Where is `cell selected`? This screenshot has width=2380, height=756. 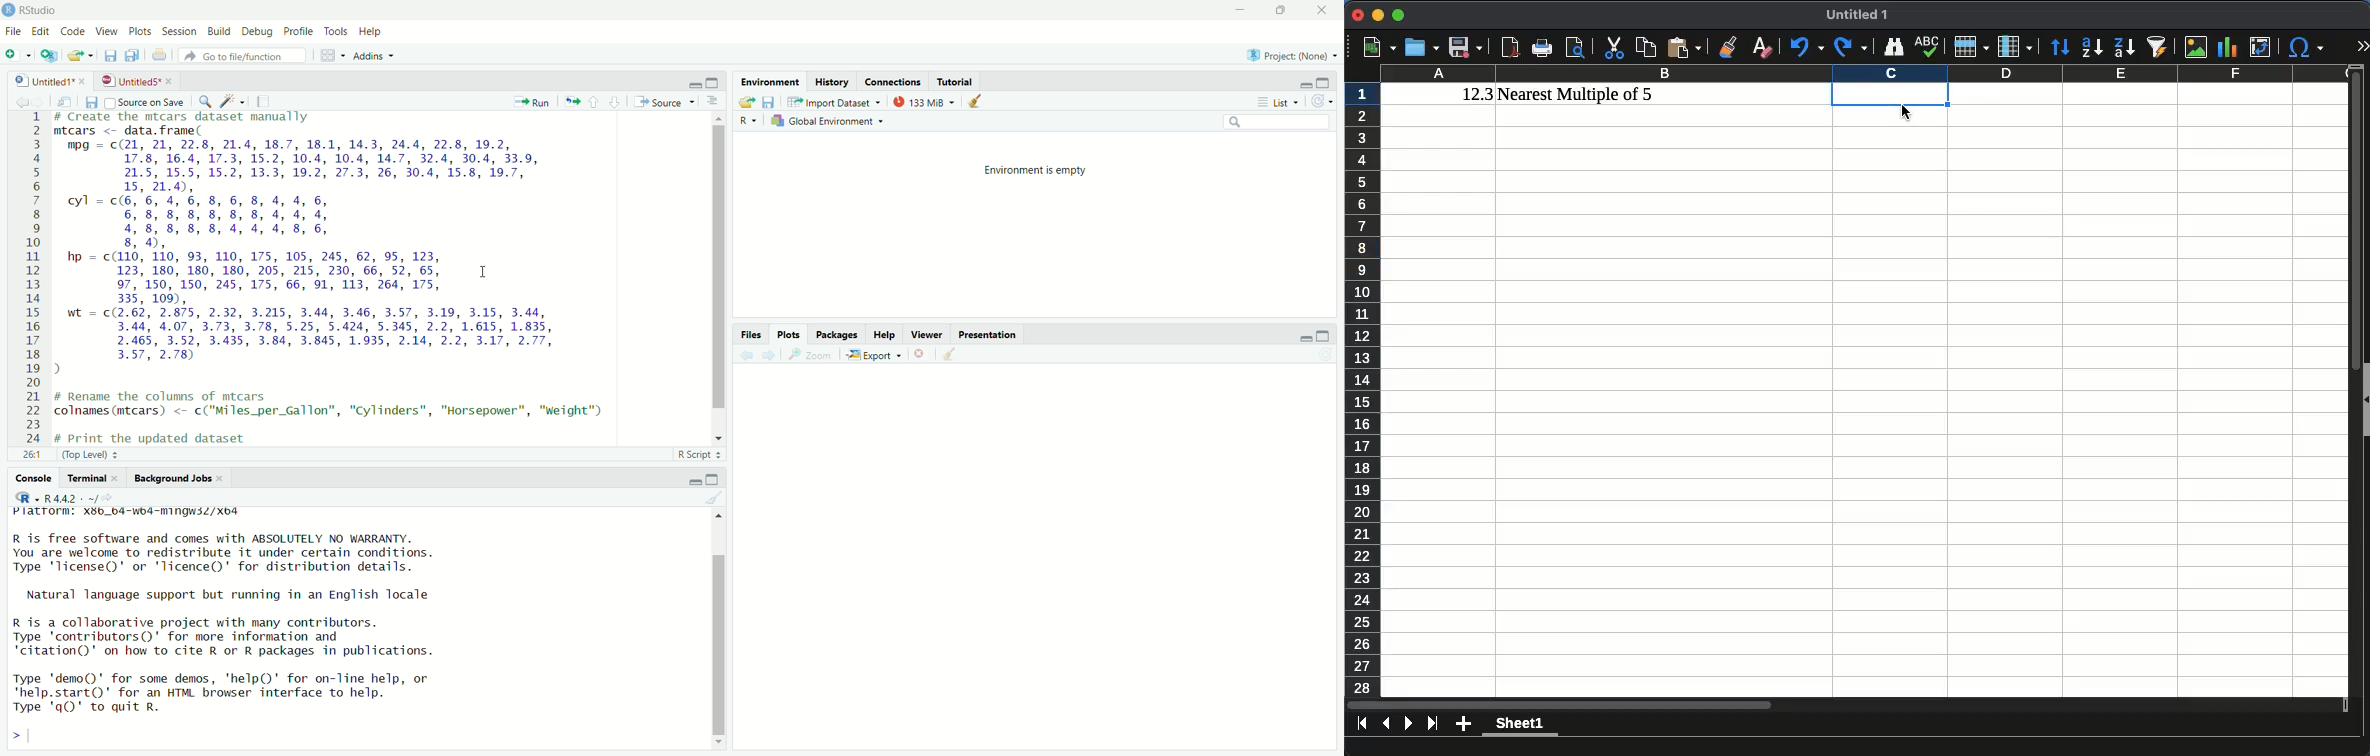 cell selected is located at coordinates (1890, 94).